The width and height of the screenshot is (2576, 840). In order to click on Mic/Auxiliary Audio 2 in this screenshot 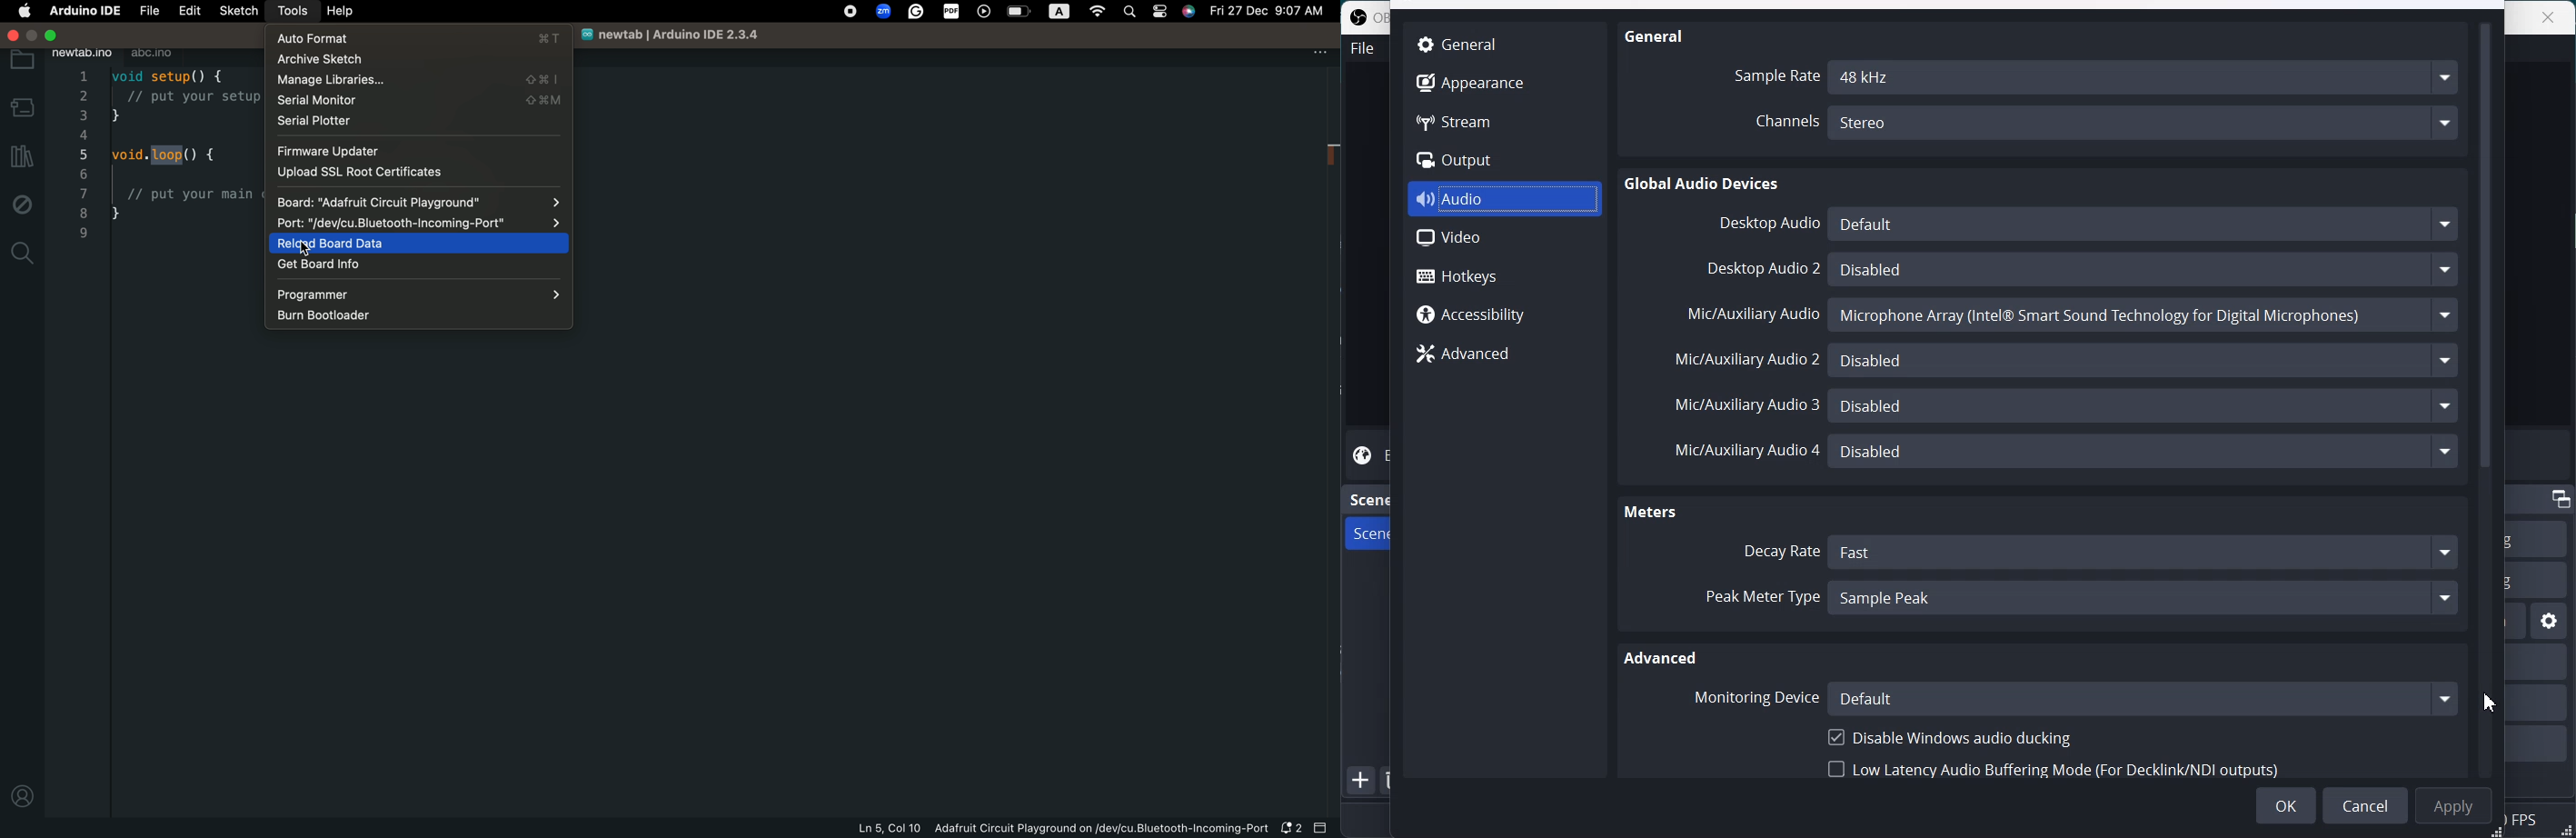, I will do `click(1746, 360)`.